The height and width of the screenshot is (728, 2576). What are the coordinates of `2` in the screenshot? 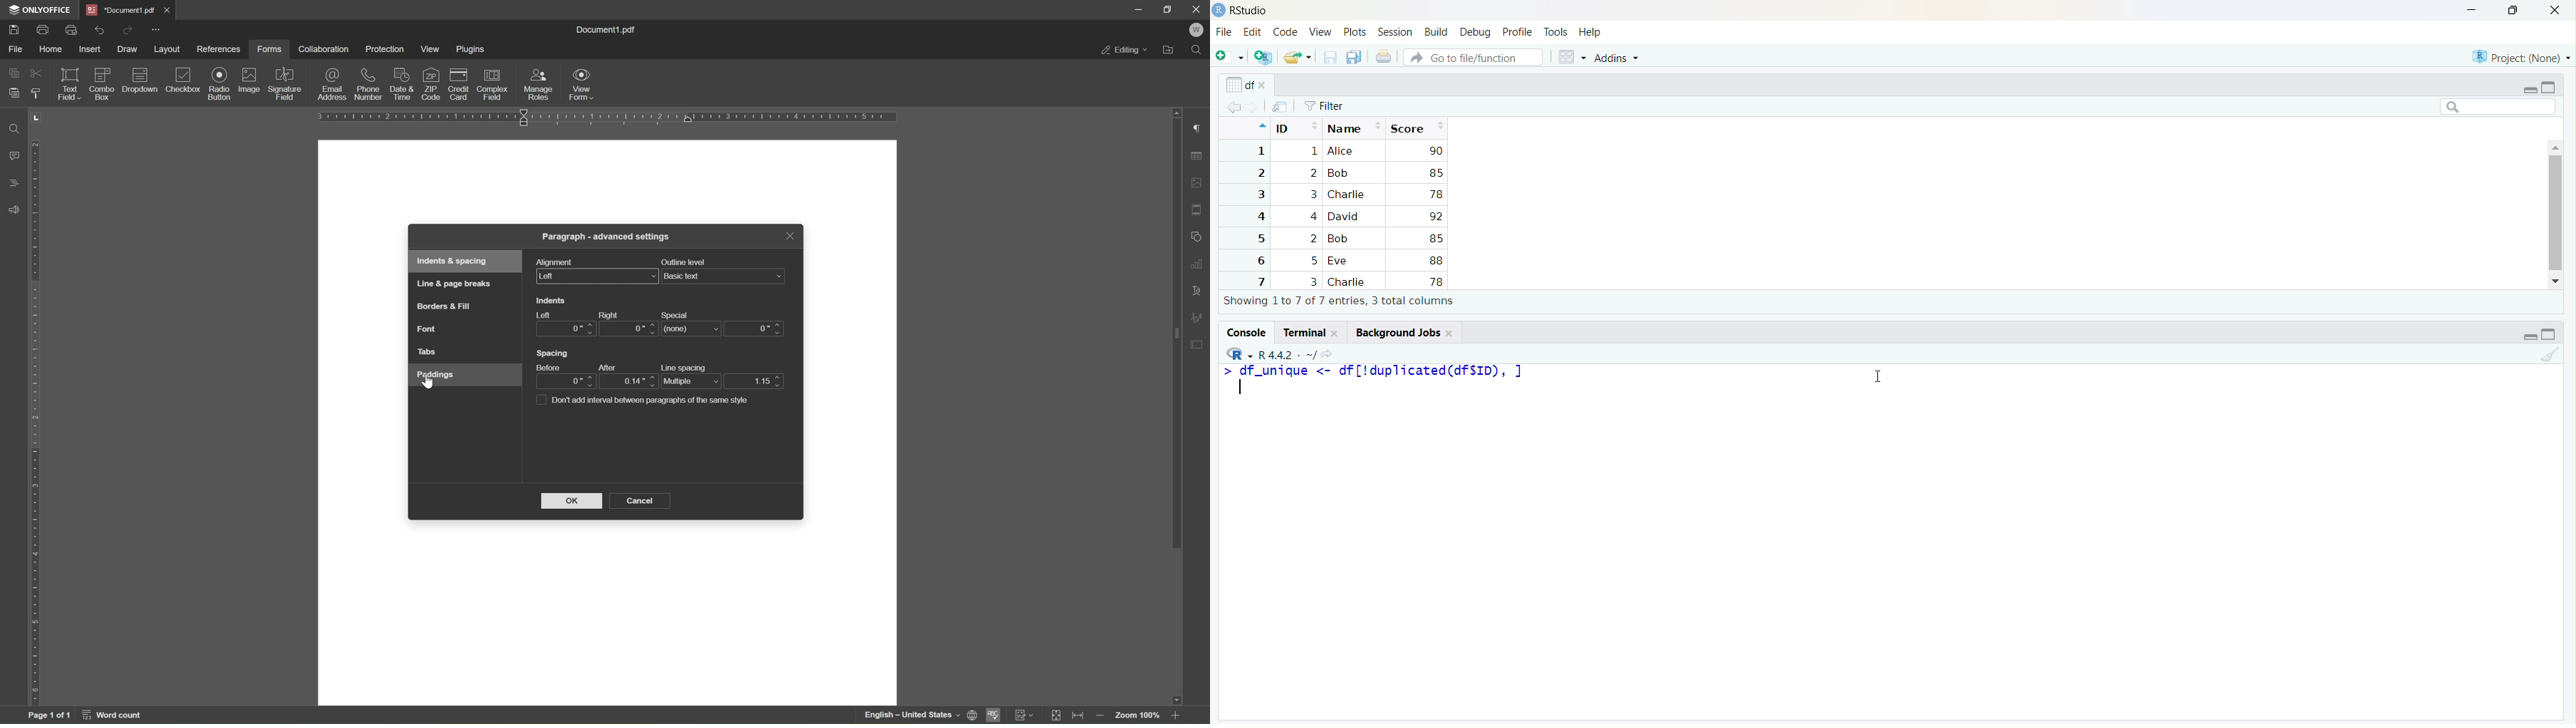 It's located at (1313, 239).